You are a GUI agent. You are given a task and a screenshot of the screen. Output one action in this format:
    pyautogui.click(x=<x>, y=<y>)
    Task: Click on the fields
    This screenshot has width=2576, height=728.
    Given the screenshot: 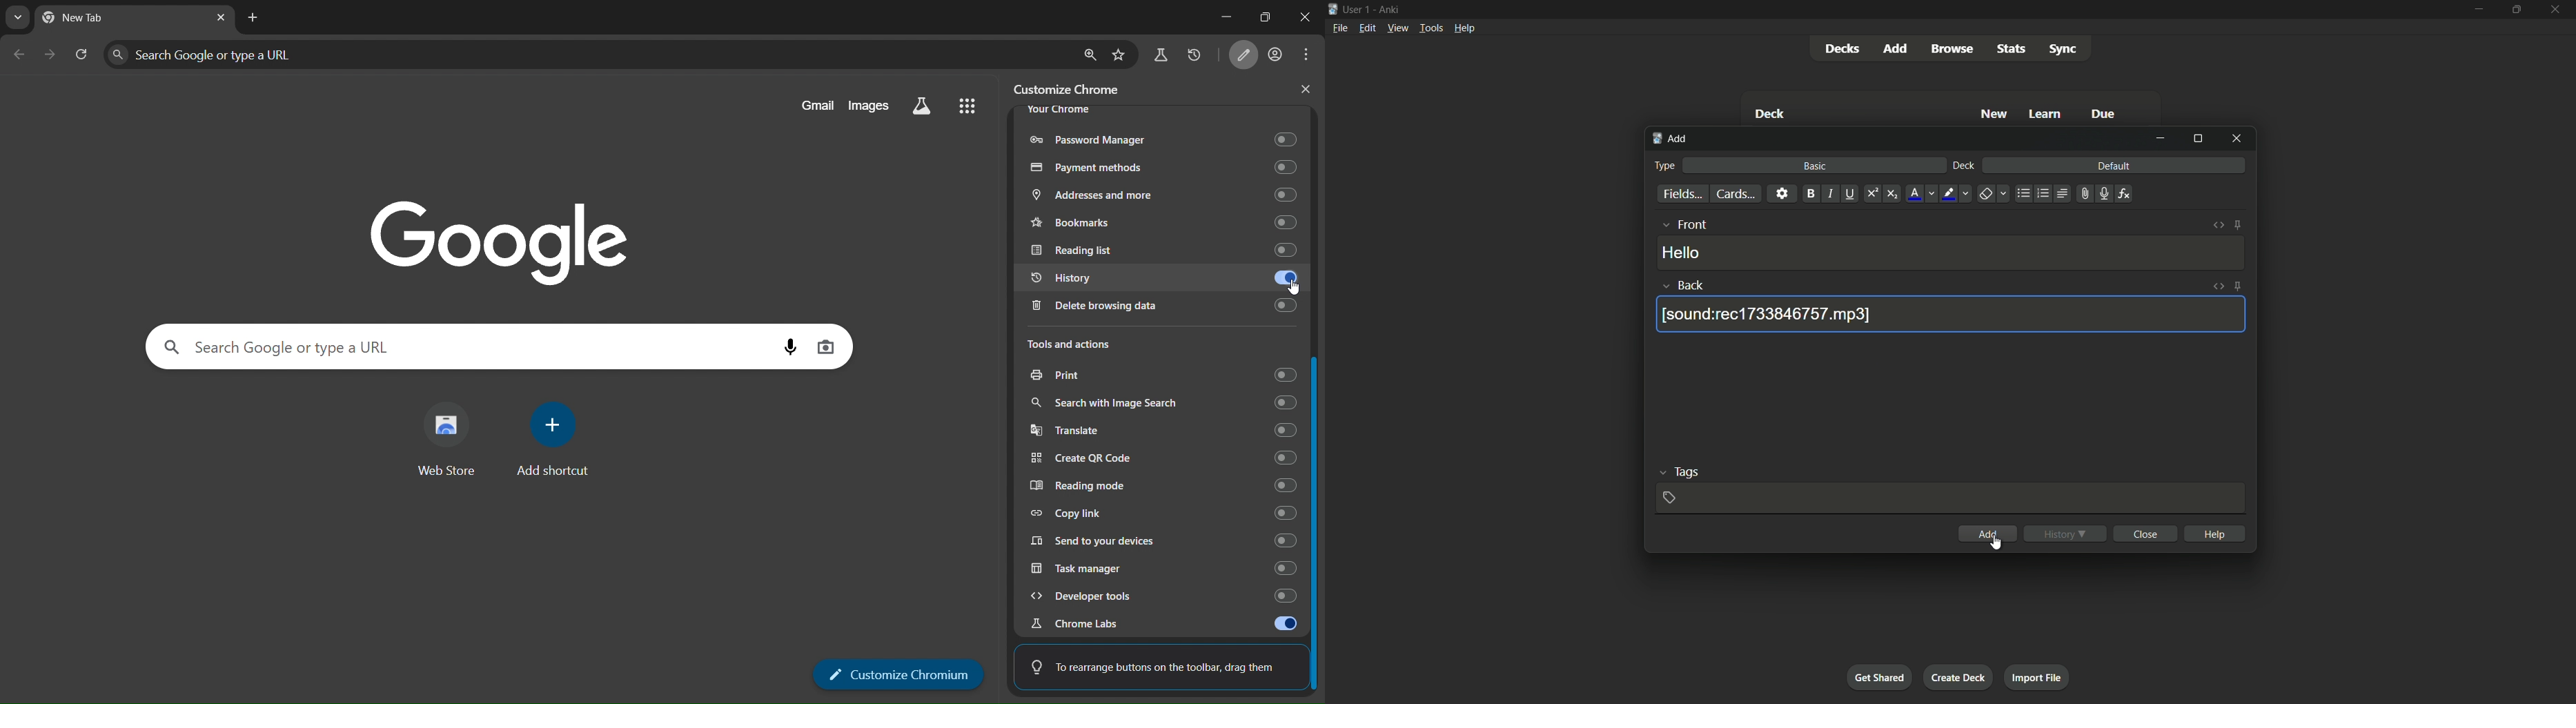 What is the action you would take?
    pyautogui.click(x=1682, y=193)
    